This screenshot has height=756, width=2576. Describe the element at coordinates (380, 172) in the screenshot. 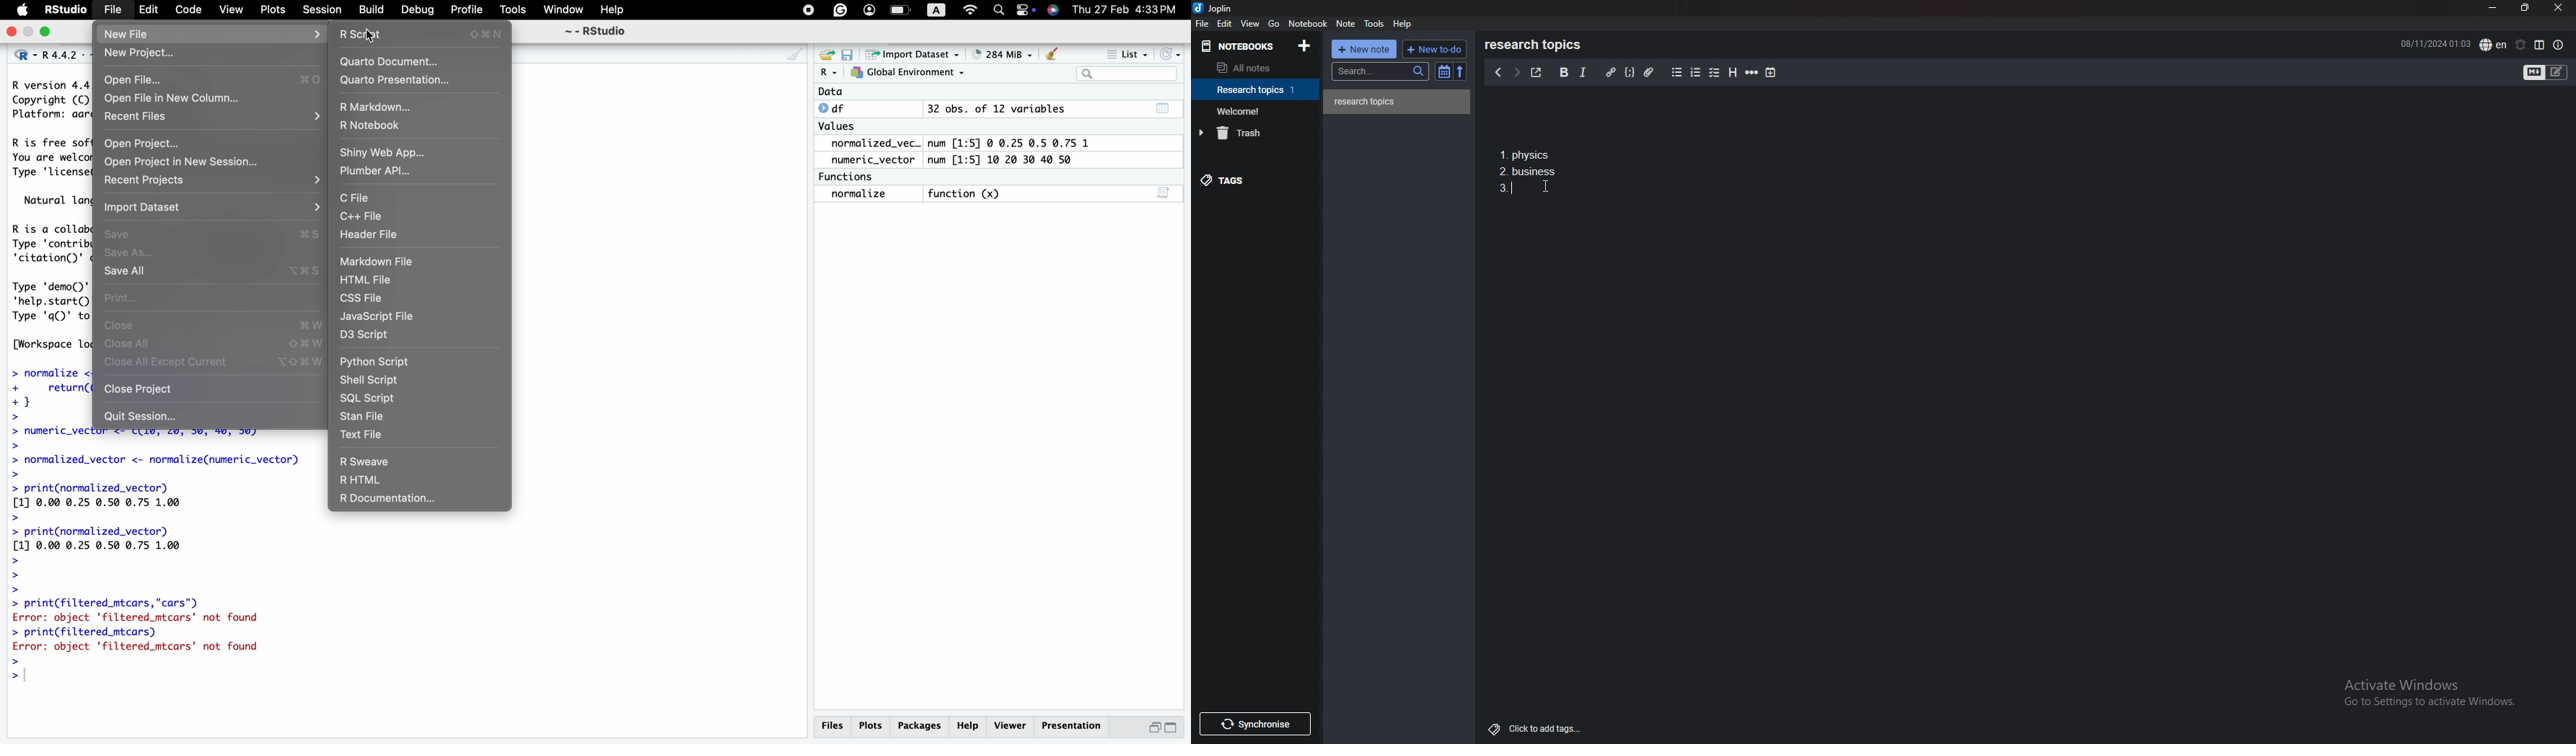

I see `Plumber API...` at that location.